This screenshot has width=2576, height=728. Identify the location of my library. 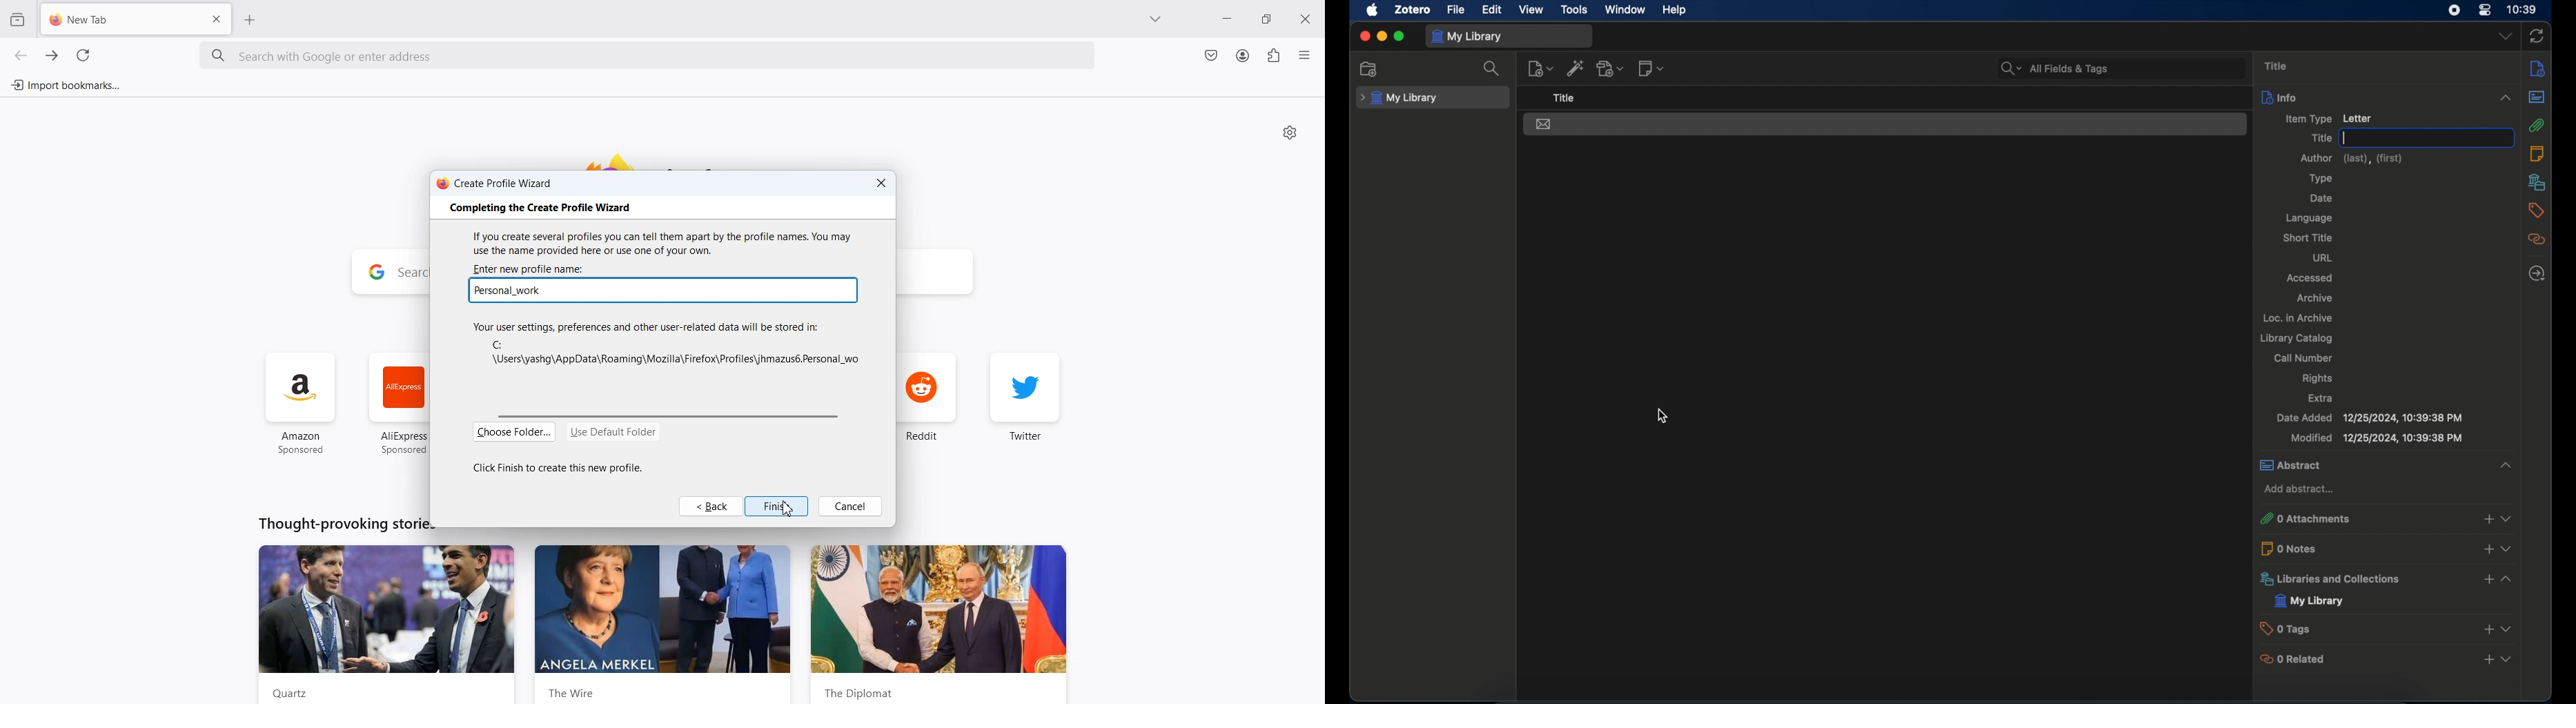
(1399, 98).